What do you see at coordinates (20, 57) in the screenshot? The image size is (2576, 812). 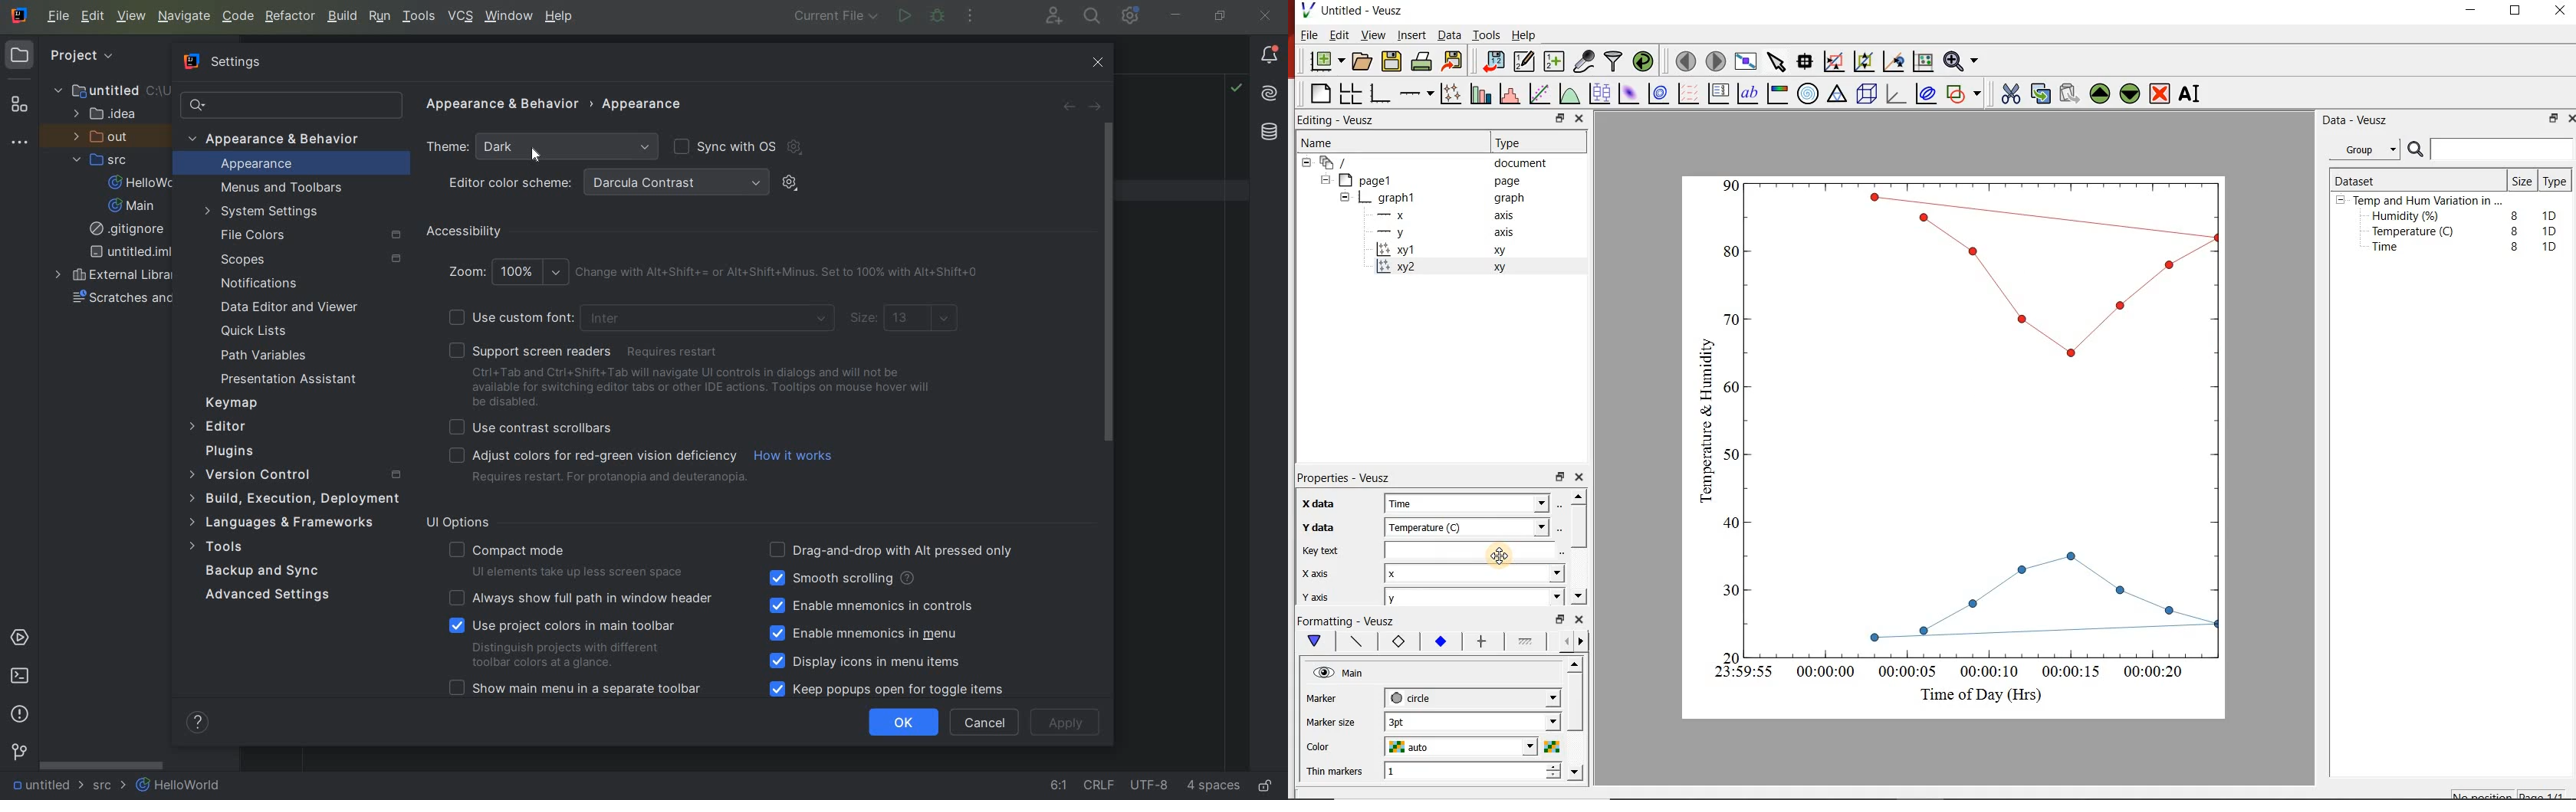 I see `PROJECT folder` at bounding box center [20, 57].